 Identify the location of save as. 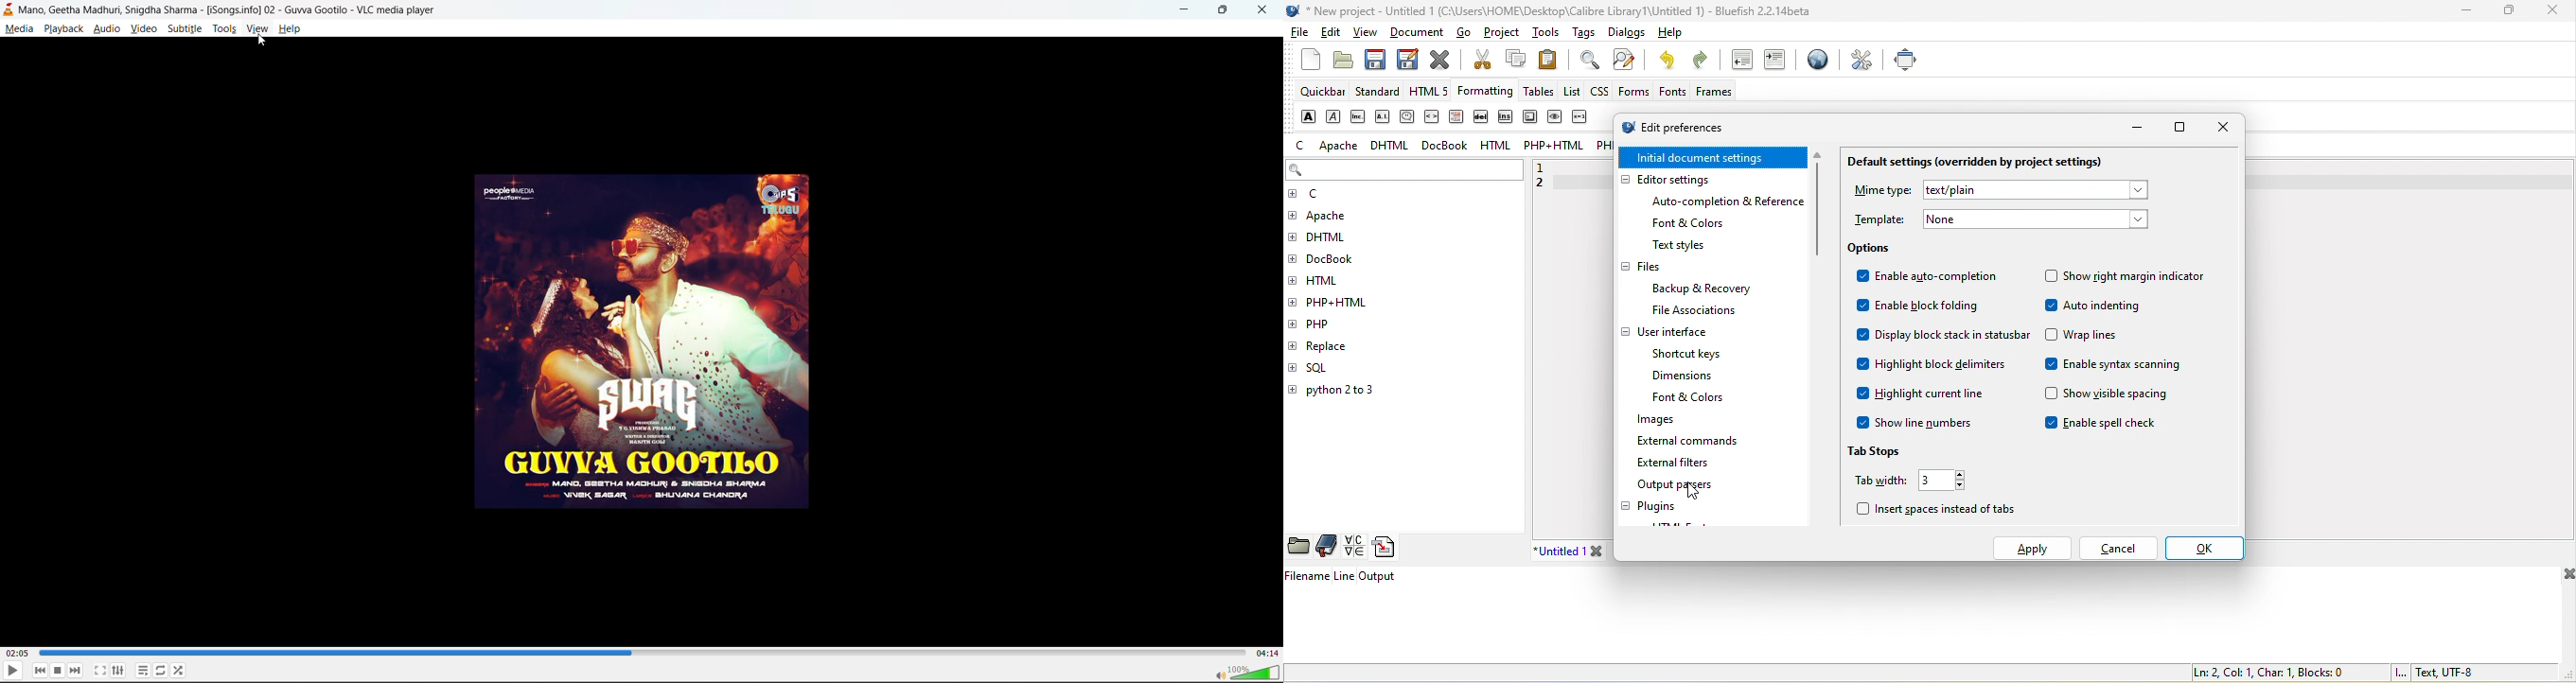
(1405, 59).